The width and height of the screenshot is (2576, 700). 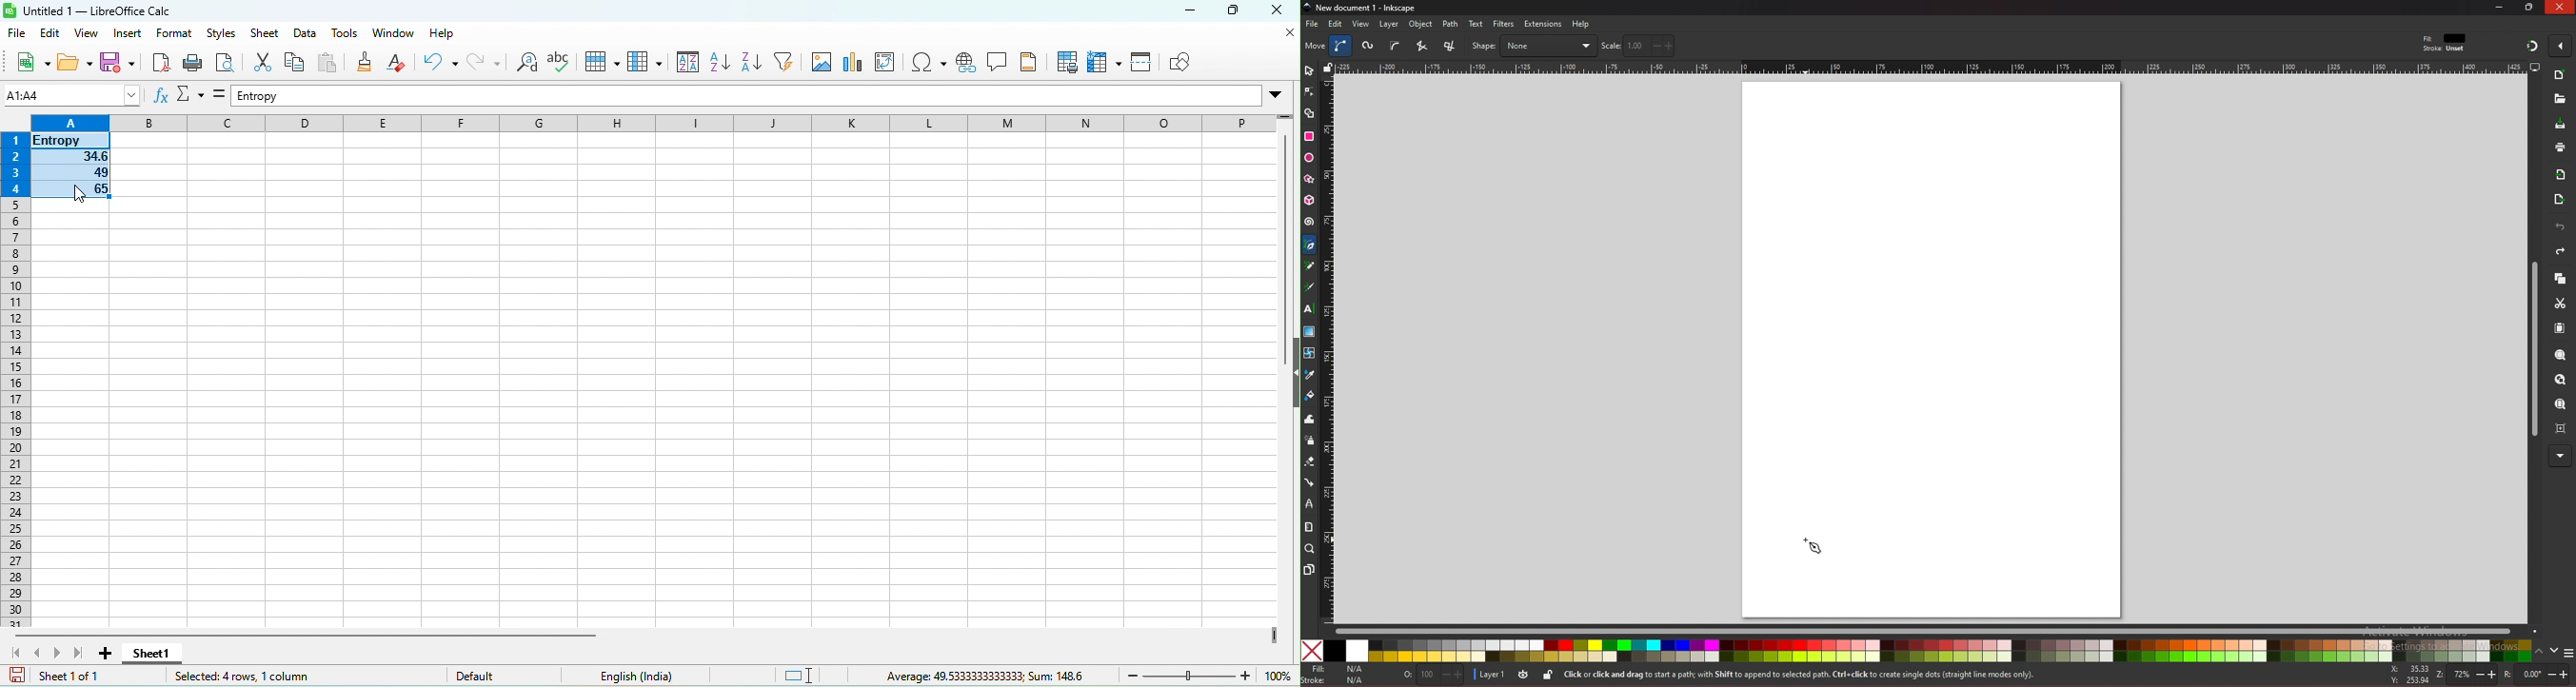 I want to click on display options, so click(x=2535, y=66).